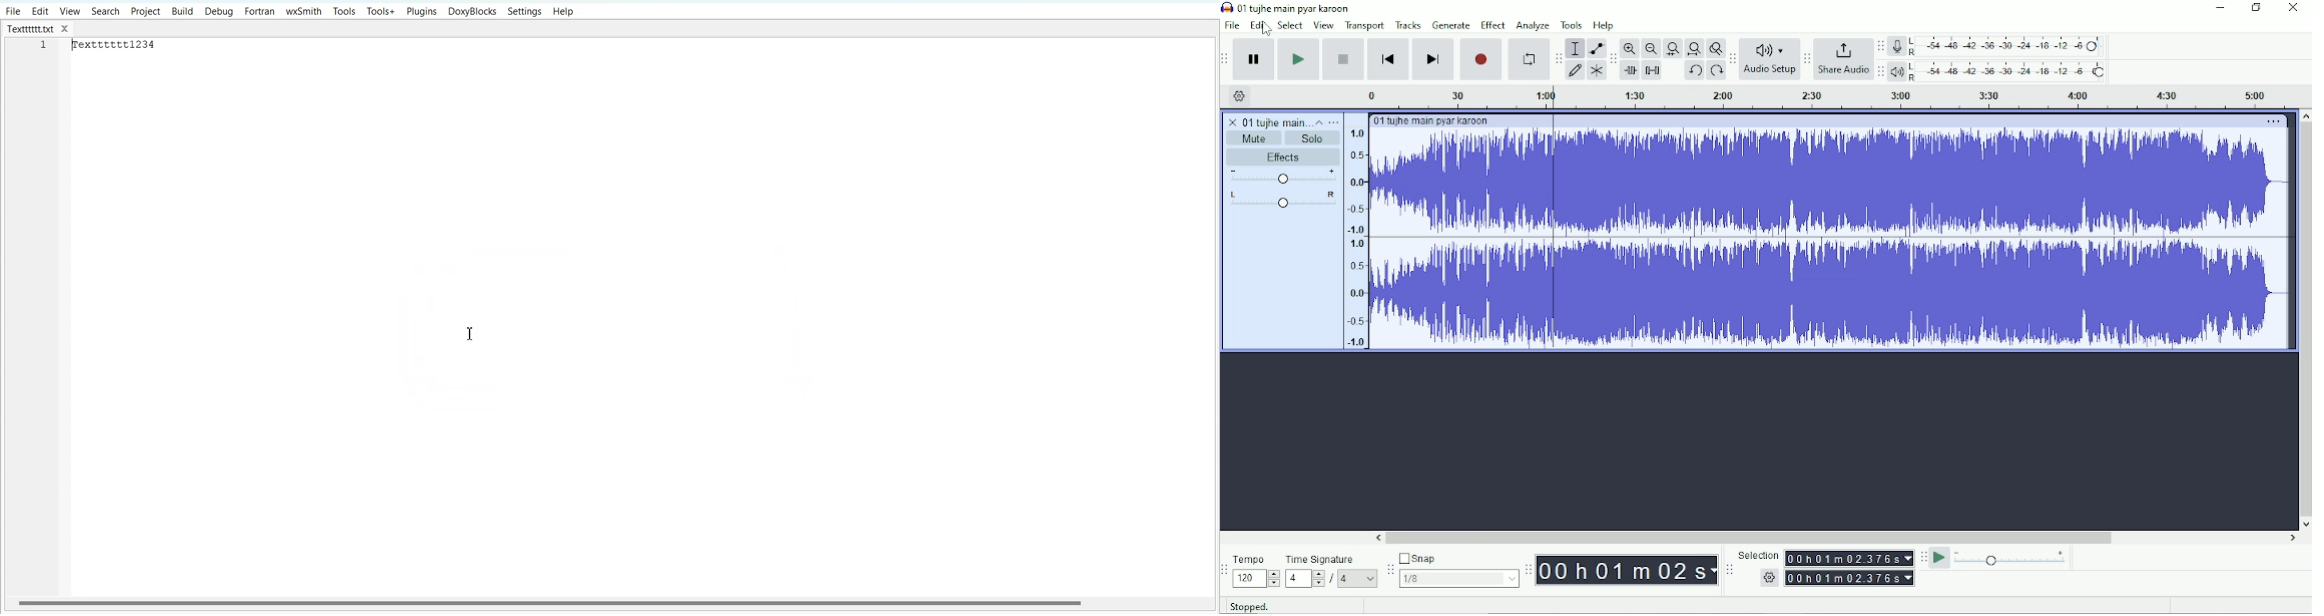 This screenshot has width=2324, height=616. I want to click on Select, so click(1291, 25).